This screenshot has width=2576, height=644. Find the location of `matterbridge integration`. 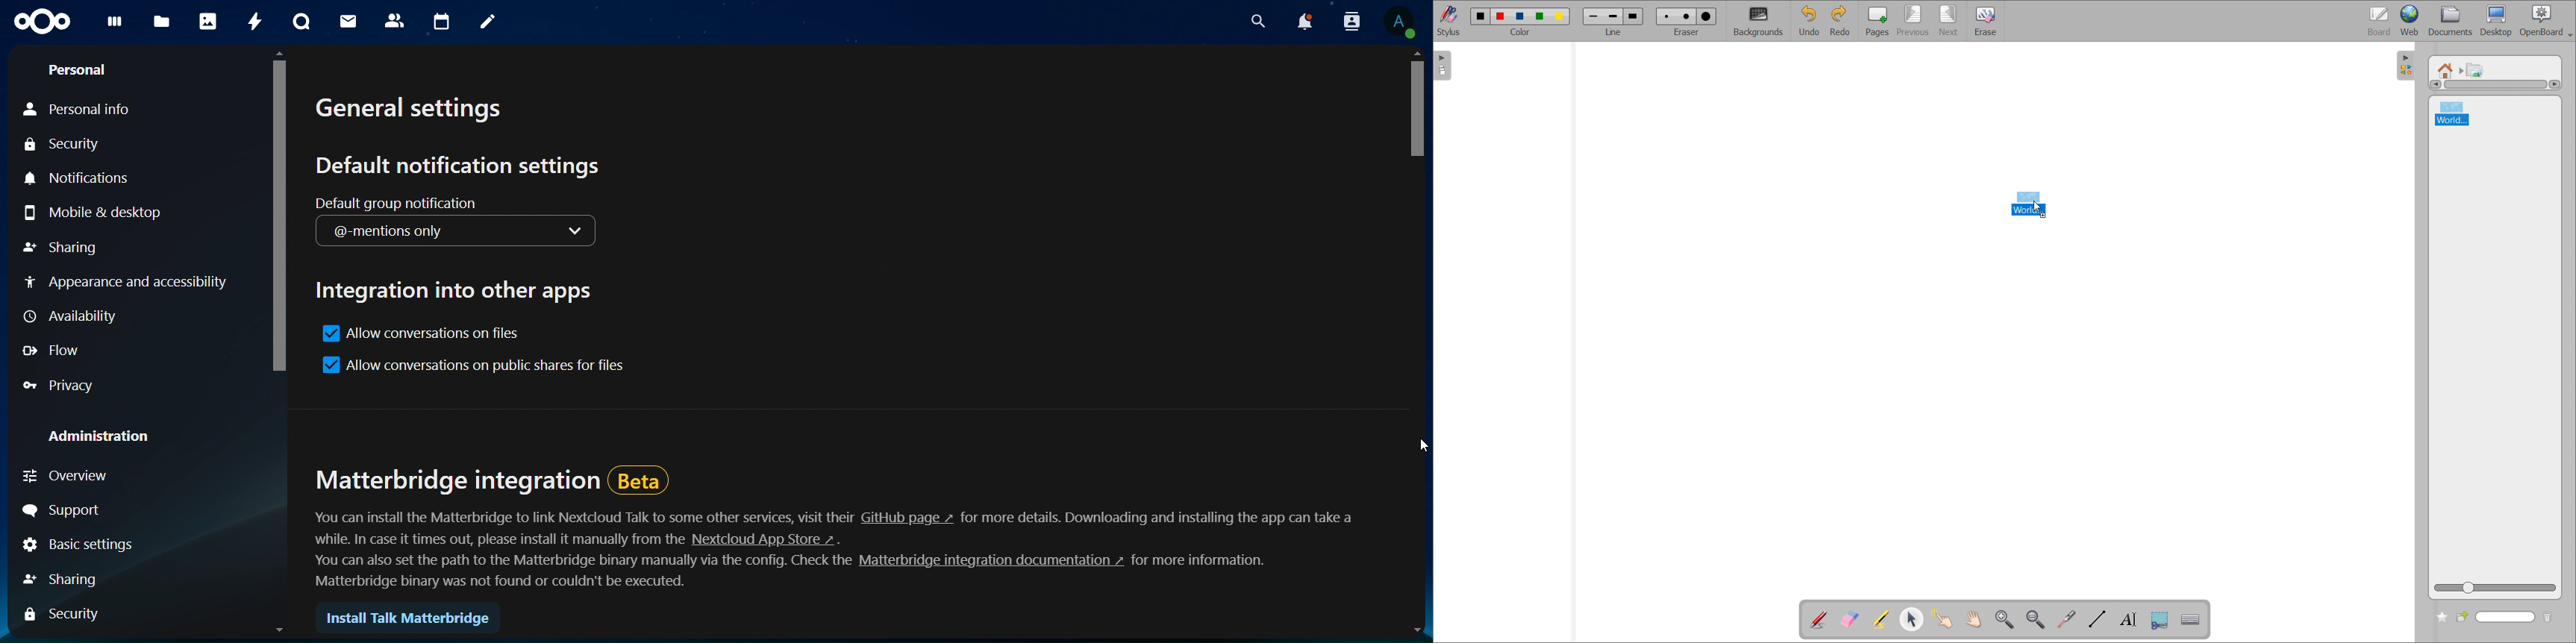

matterbridge integration is located at coordinates (493, 479).